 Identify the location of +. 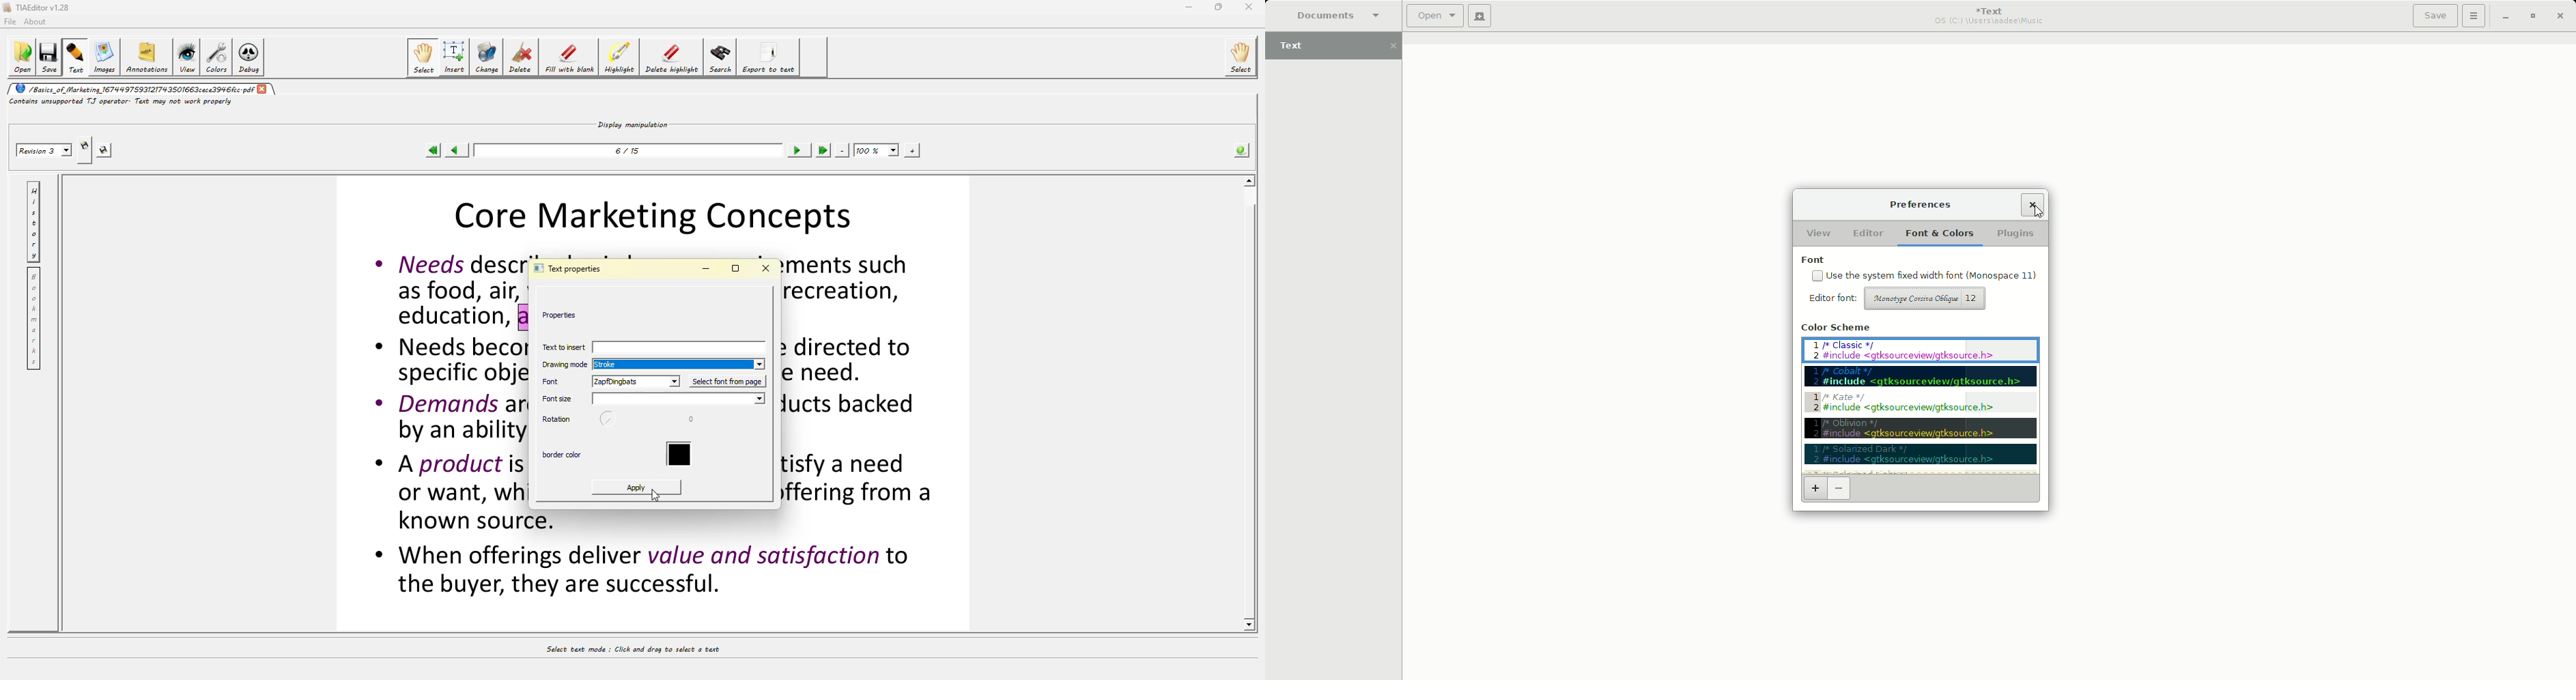
(1814, 492).